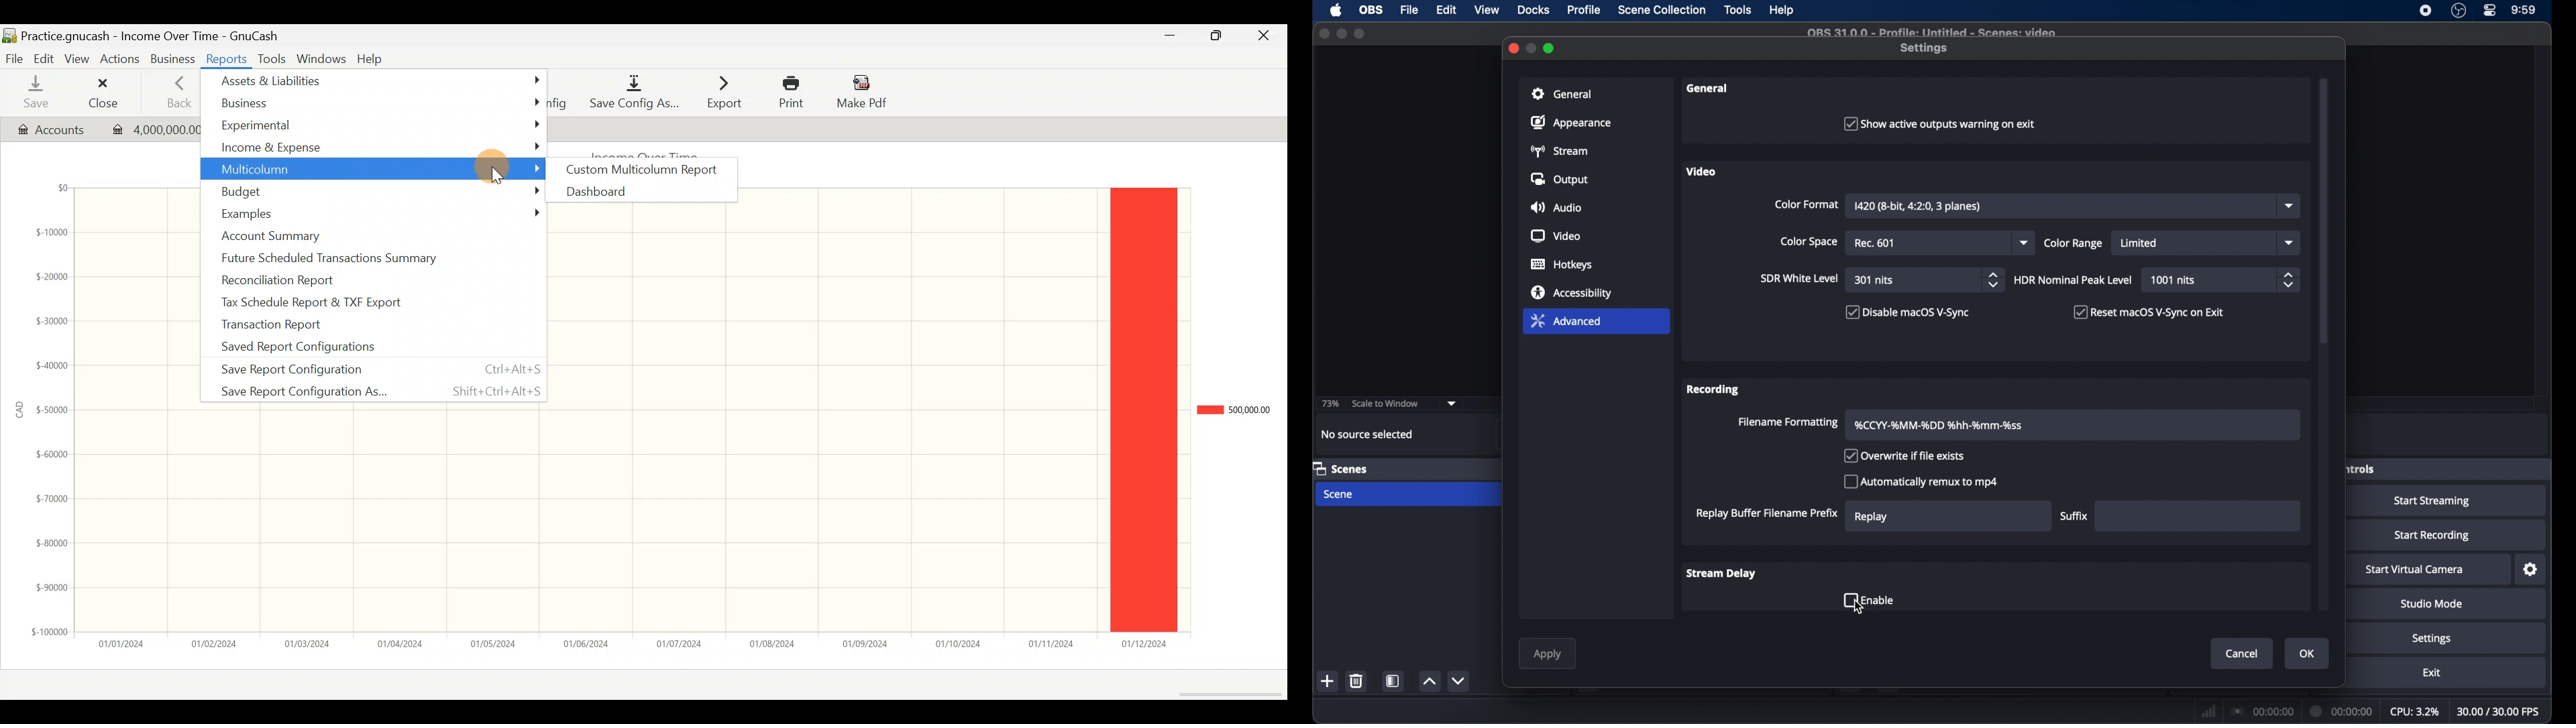 The image size is (2576, 728). What do you see at coordinates (2500, 712) in the screenshot?
I see `fps` at bounding box center [2500, 712].